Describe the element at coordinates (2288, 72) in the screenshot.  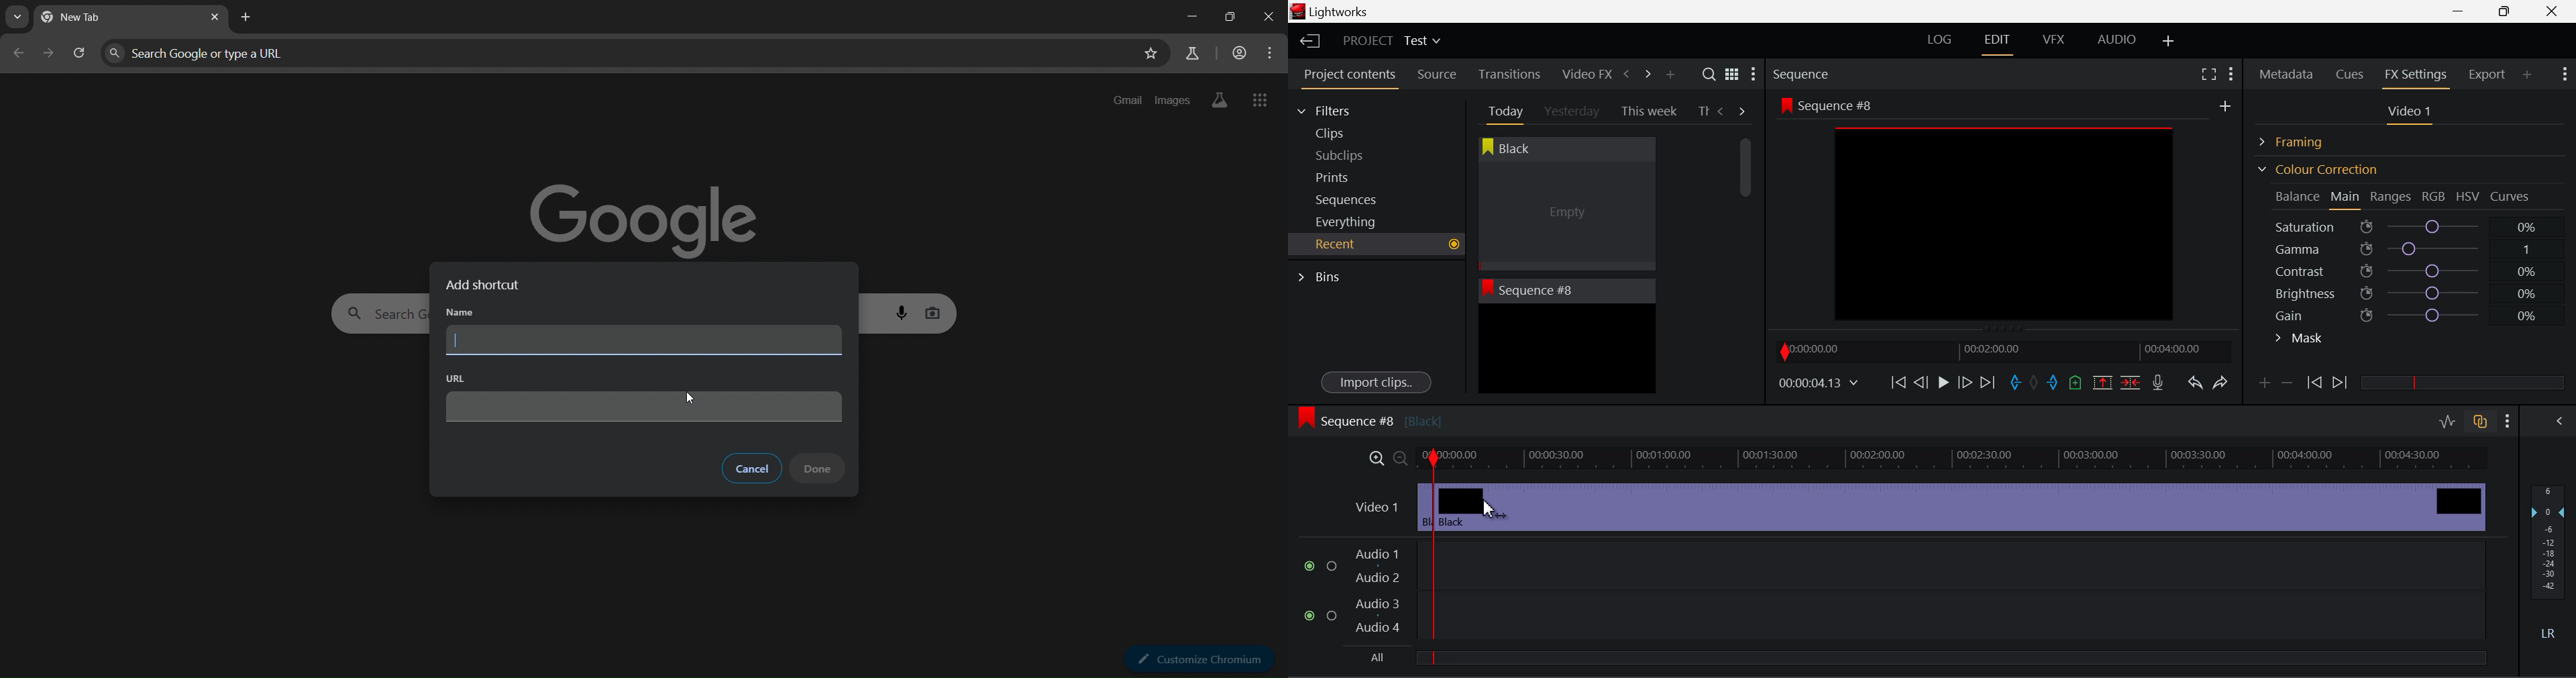
I see `Metadata Panel` at that location.